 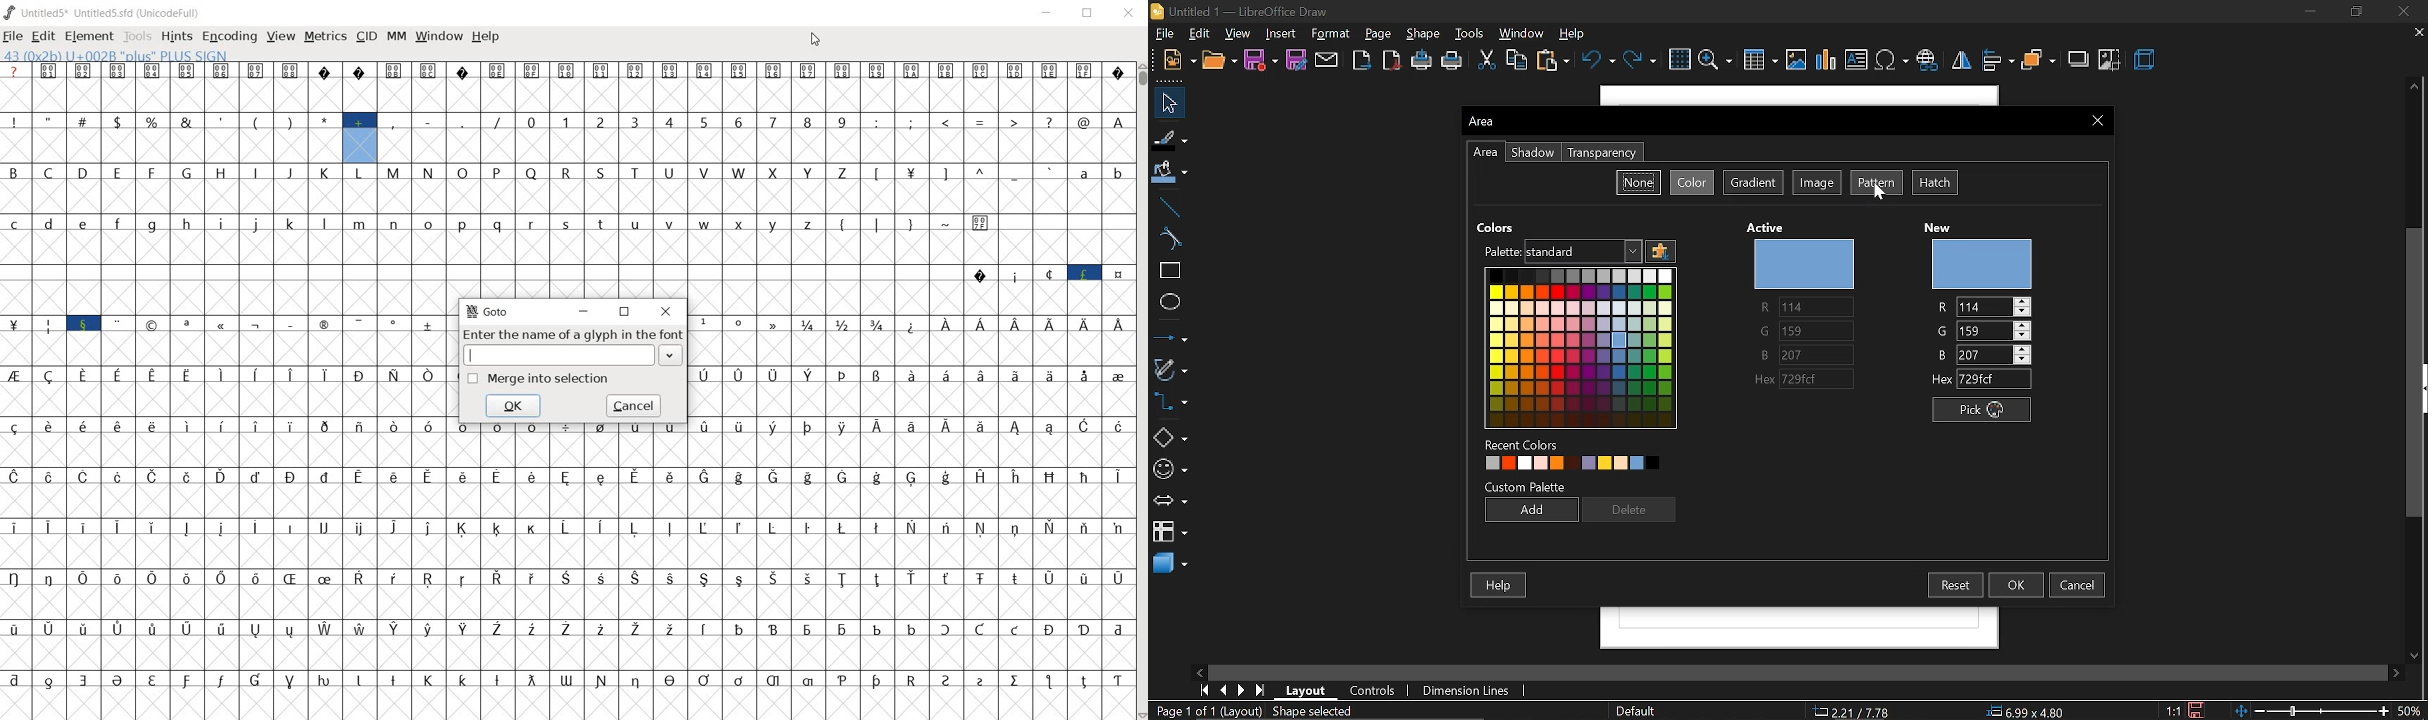 What do you see at coordinates (1641, 61) in the screenshot?
I see `redo` at bounding box center [1641, 61].